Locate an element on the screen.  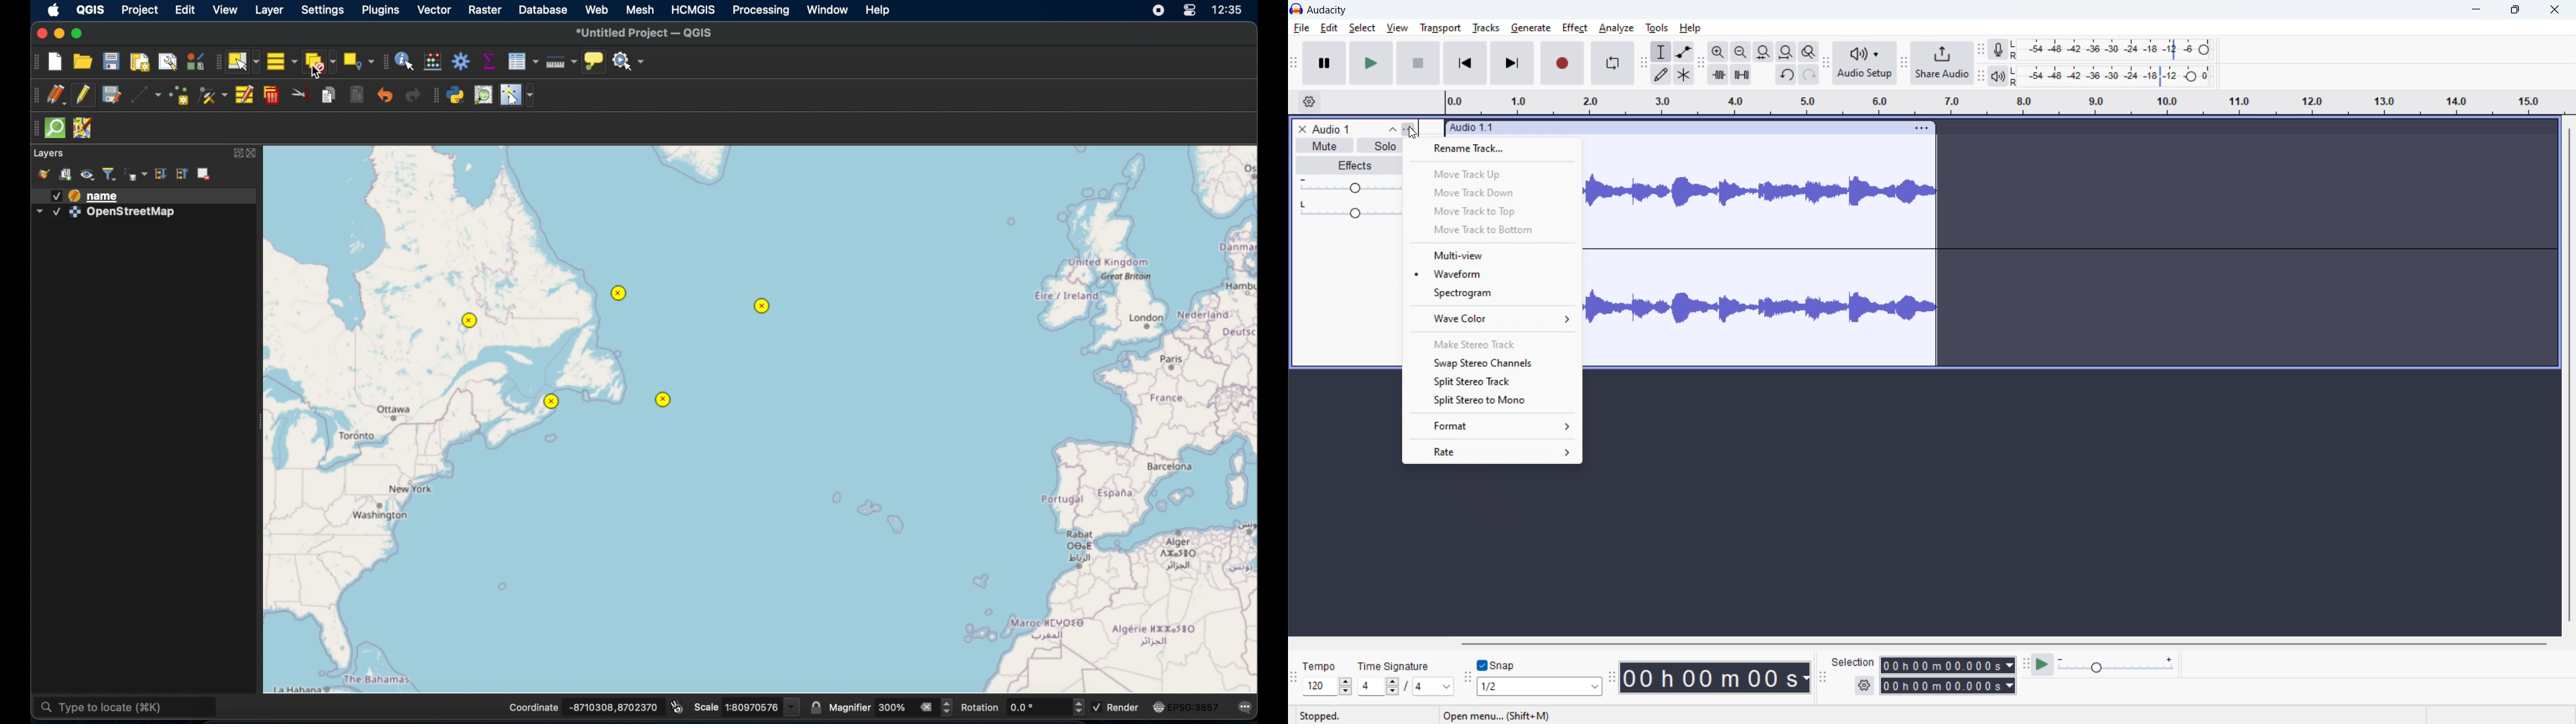
time signature is located at coordinates (1395, 664).